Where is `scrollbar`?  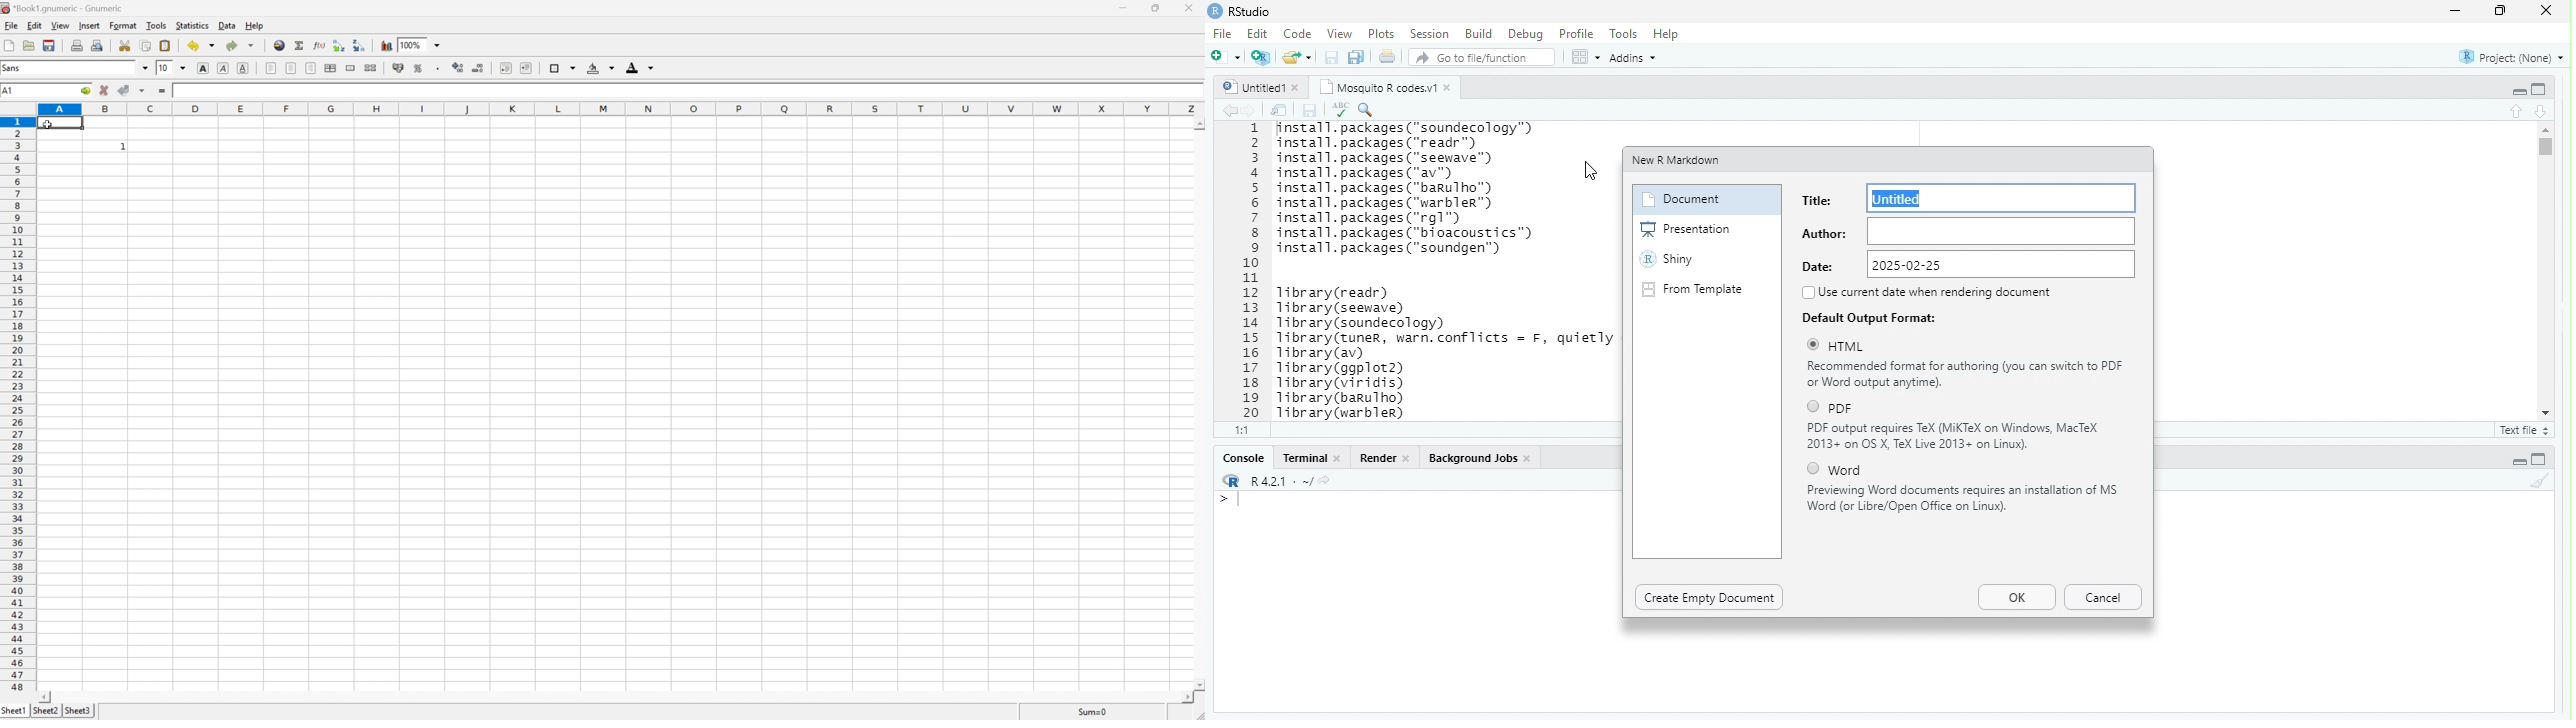 scrollbar is located at coordinates (2547, 270).